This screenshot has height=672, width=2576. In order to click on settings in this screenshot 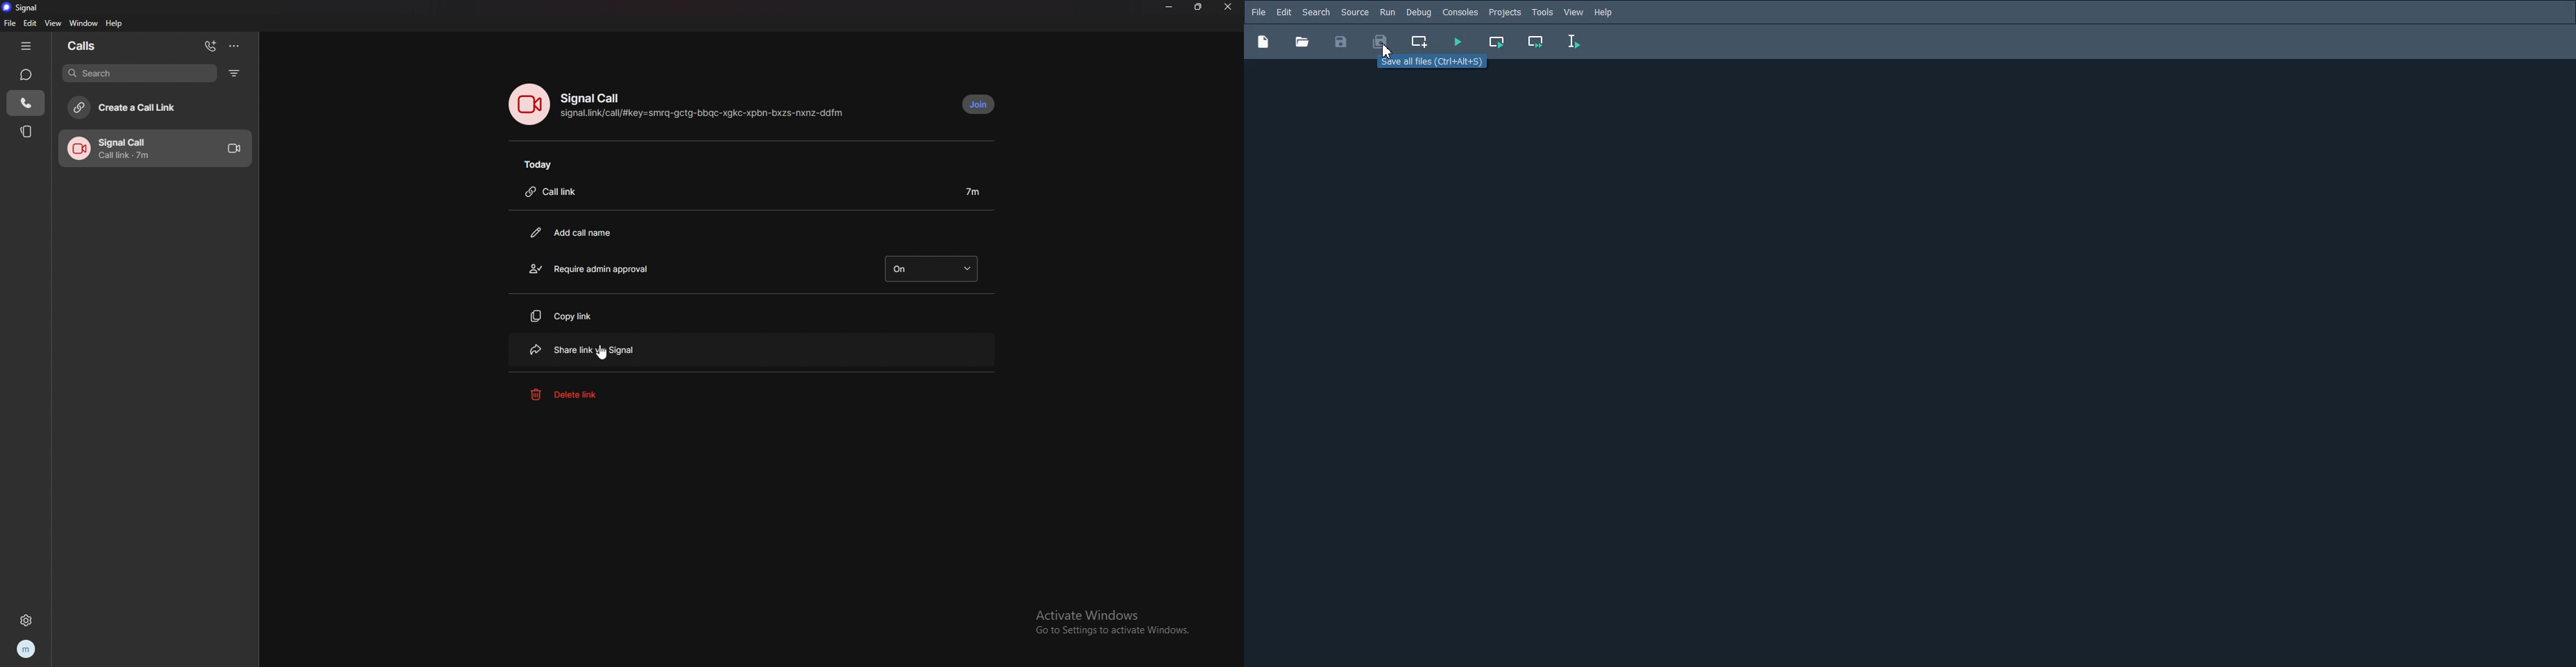, I will do `click(25, 620)`.